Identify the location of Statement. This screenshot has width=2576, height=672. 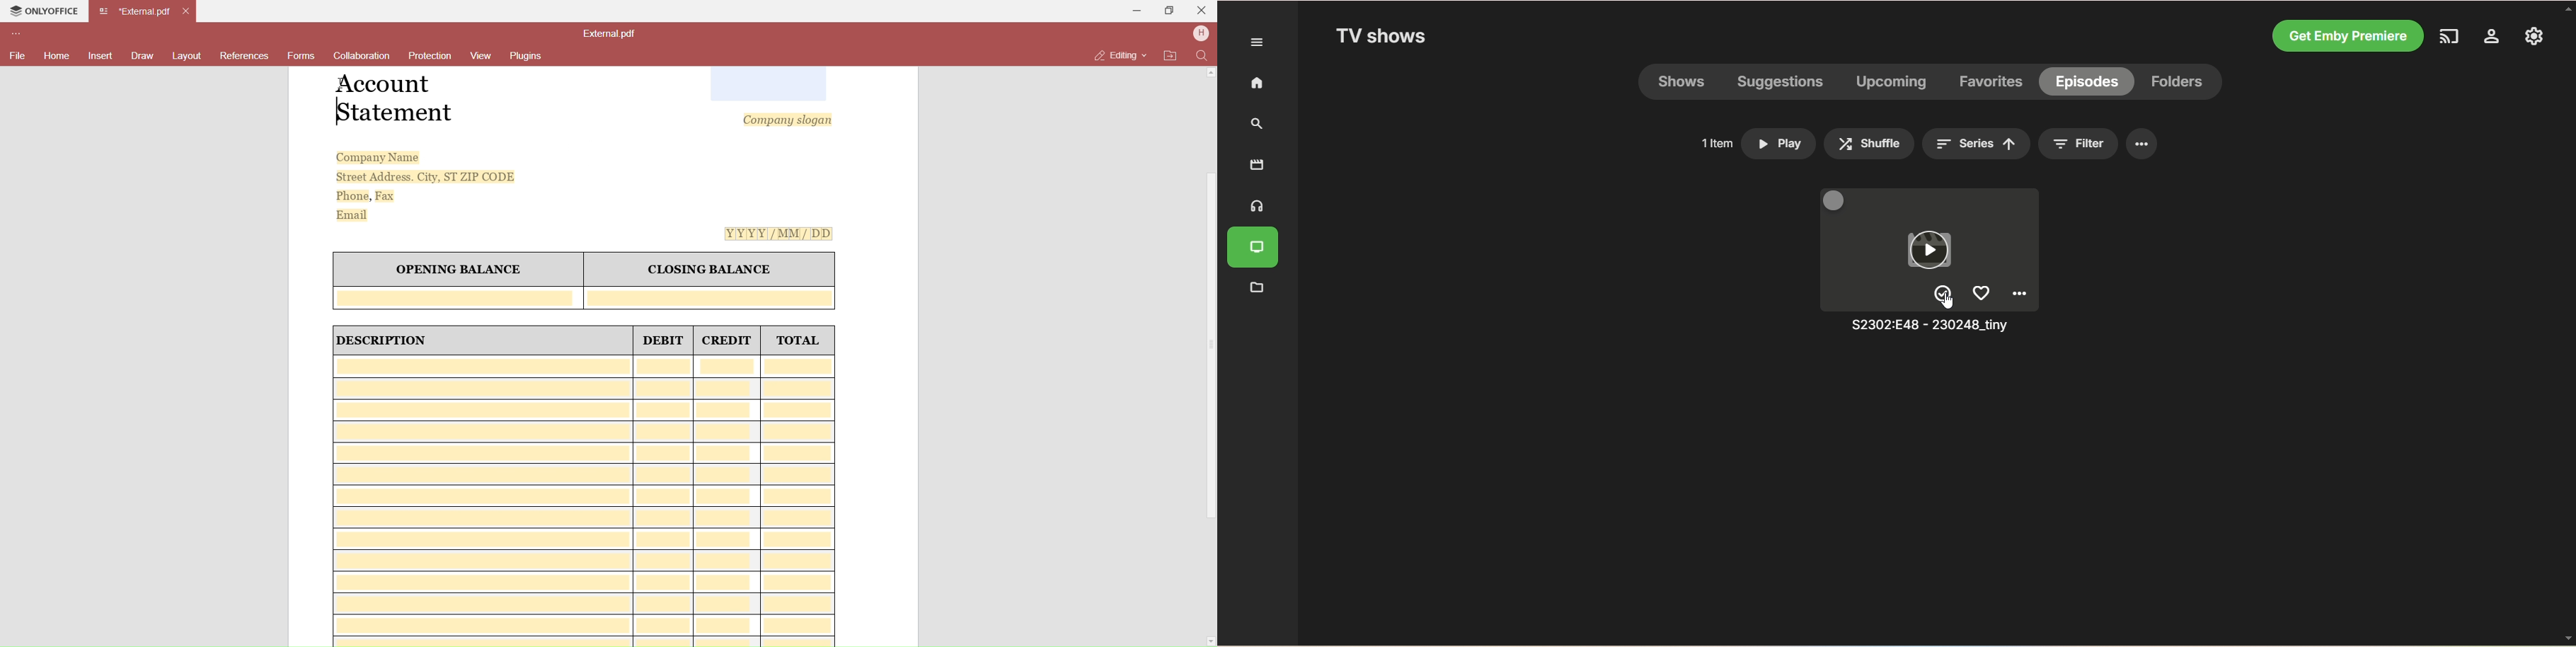
(395, 114).